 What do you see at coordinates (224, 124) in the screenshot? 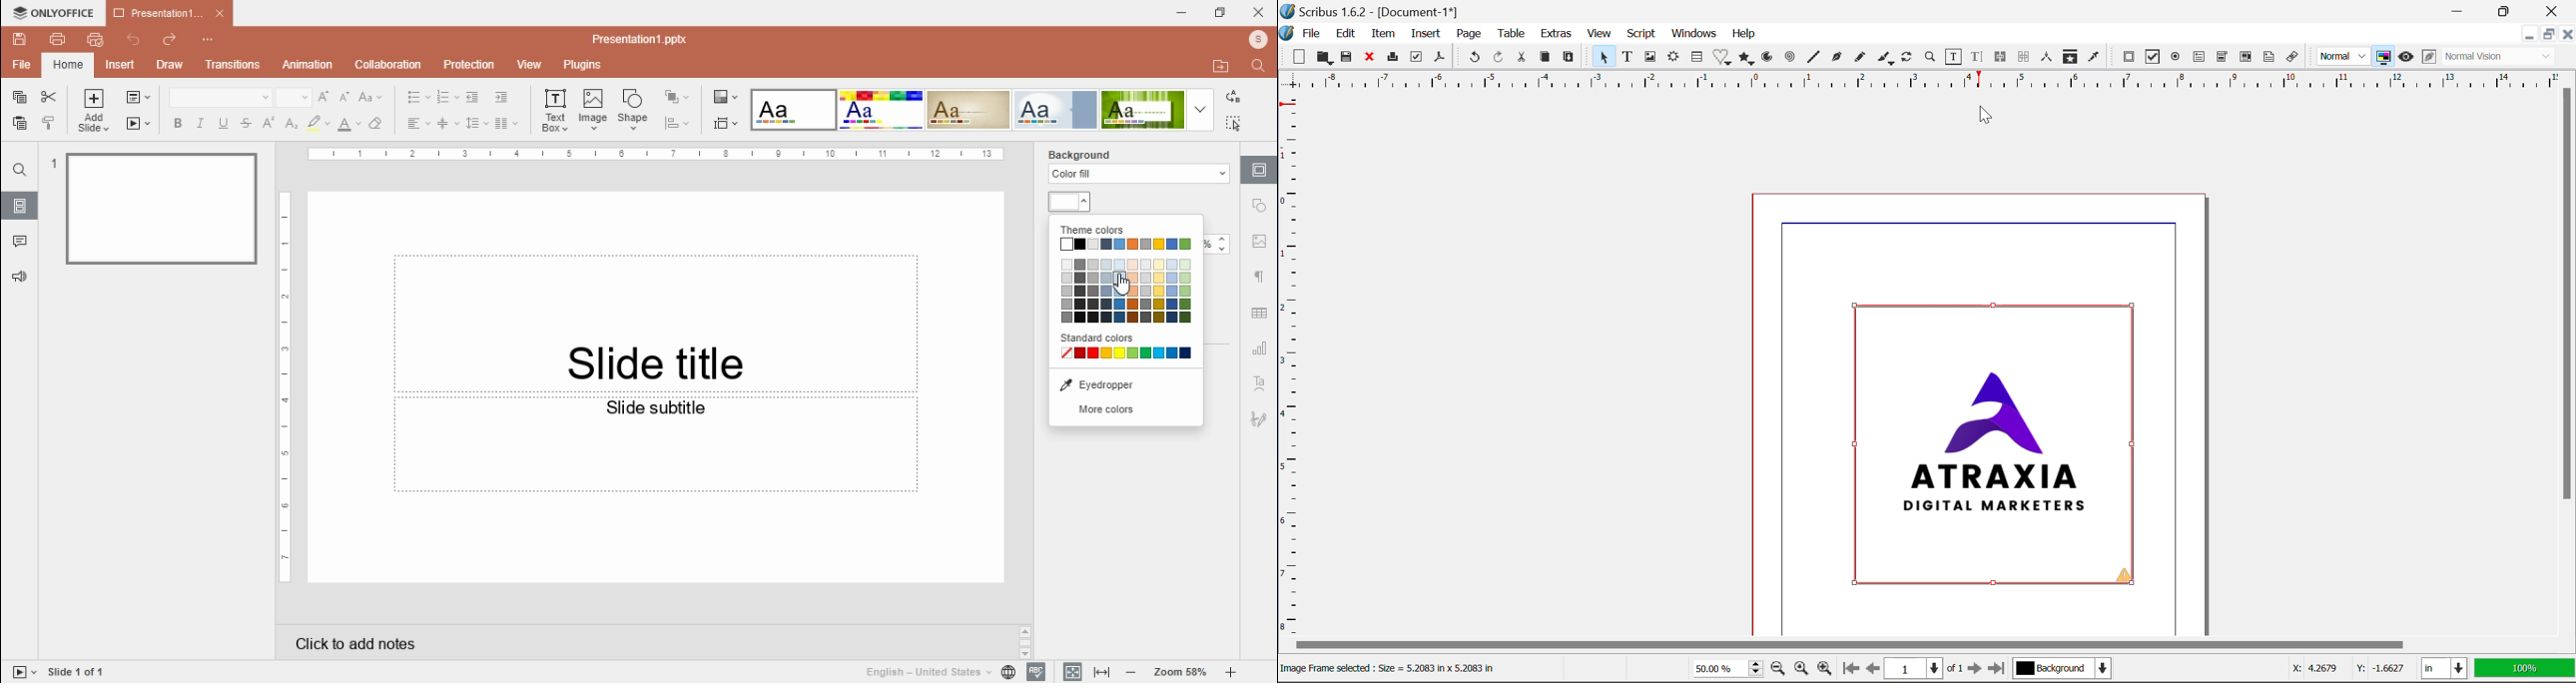
I see `underline` at bounding box center [224, 124].